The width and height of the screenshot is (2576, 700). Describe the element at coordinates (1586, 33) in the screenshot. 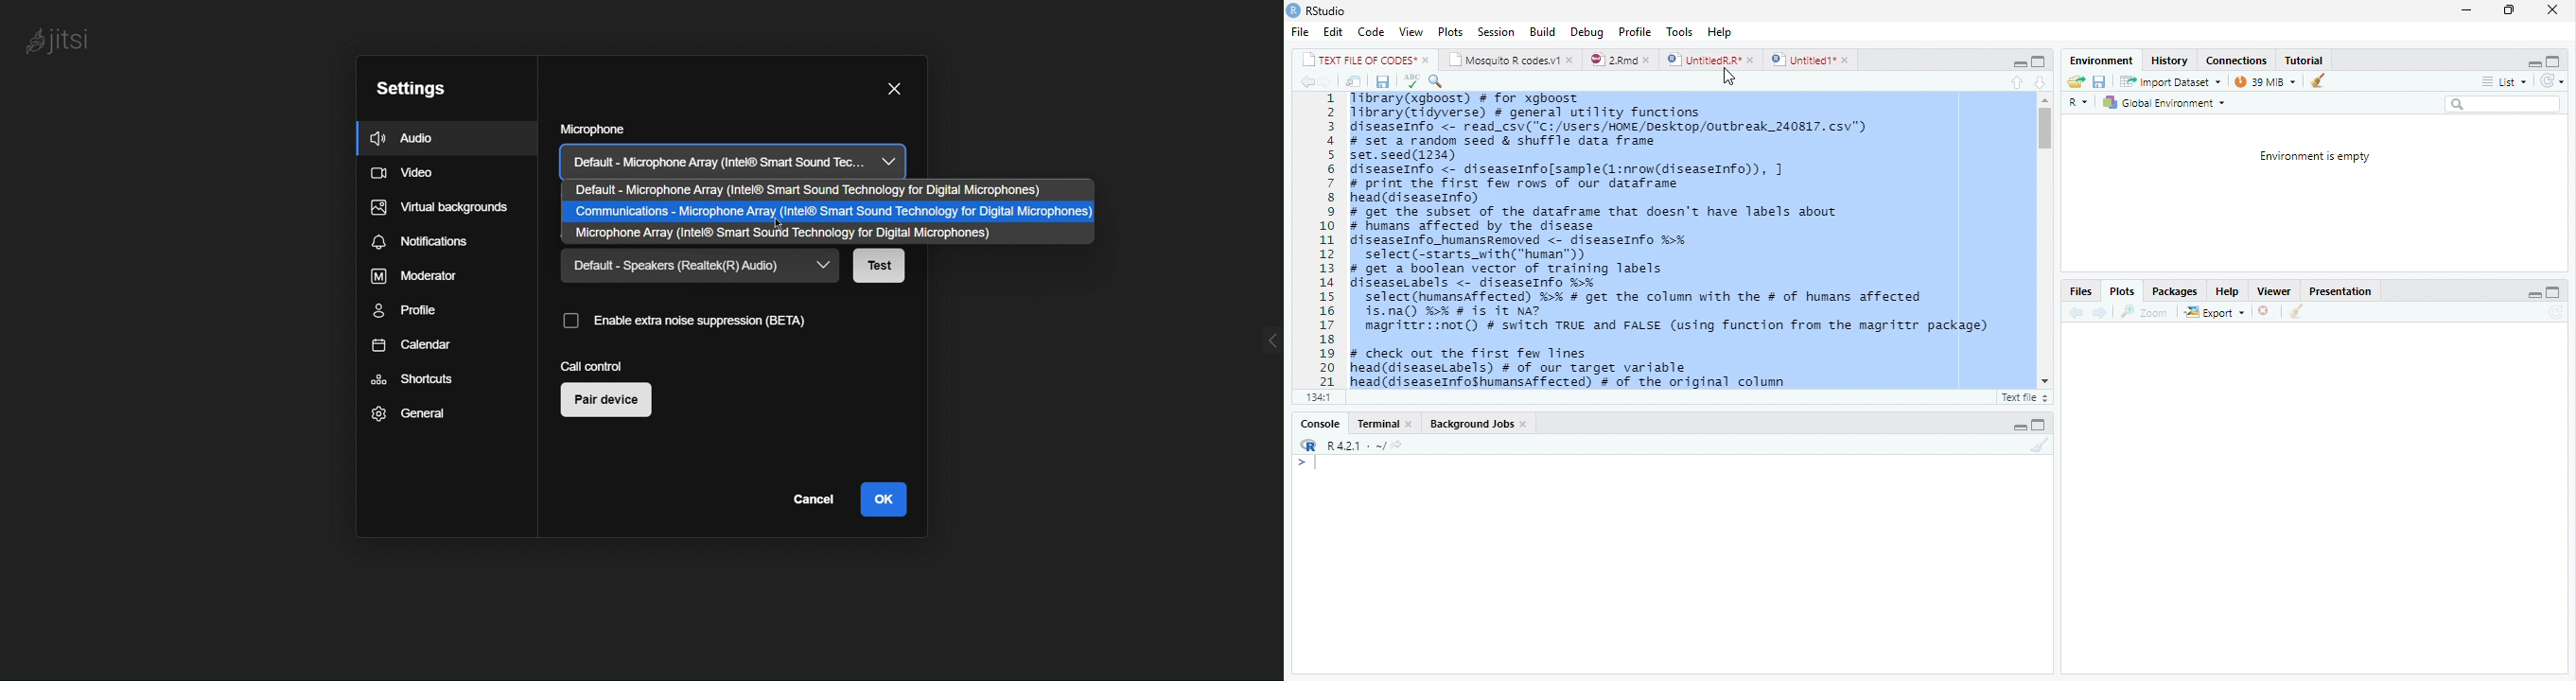

I see `Debug` at that location.